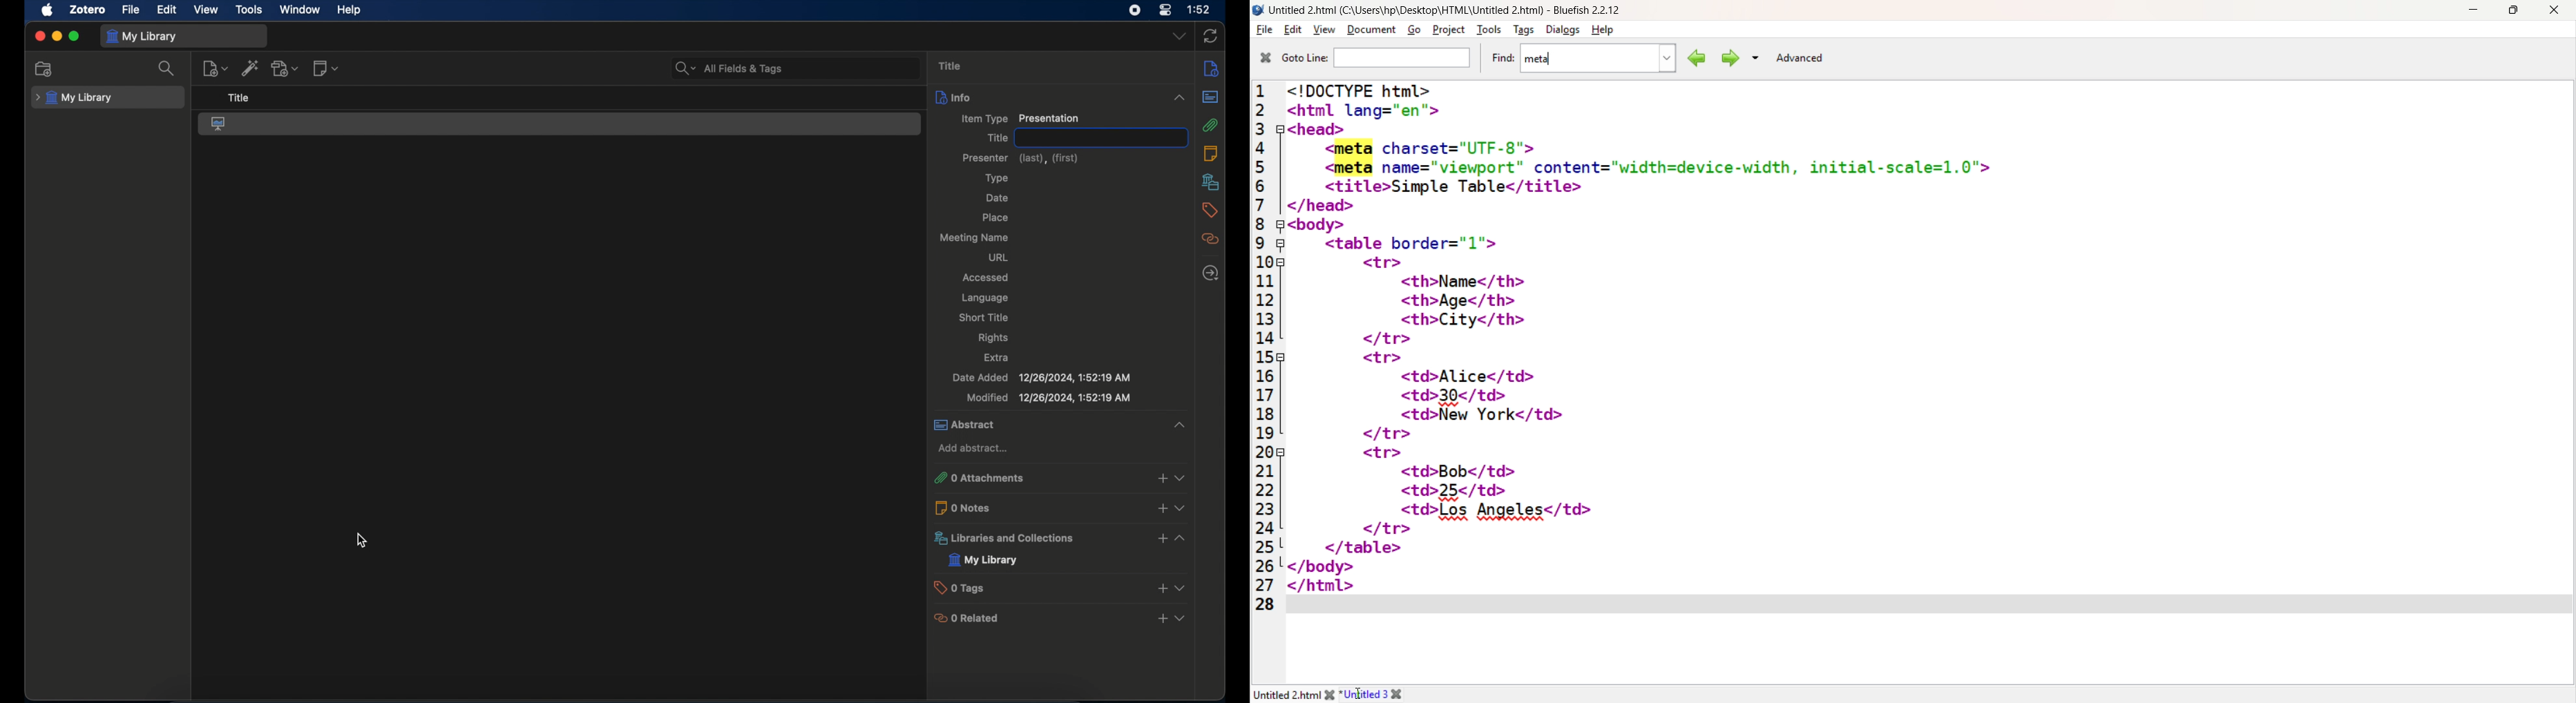 The width and height of the screenshot is (2576, 728). What do you see at coordinates (1211, 154) in the screenshot?
I see `notes` at bounding box center [1211, 154].